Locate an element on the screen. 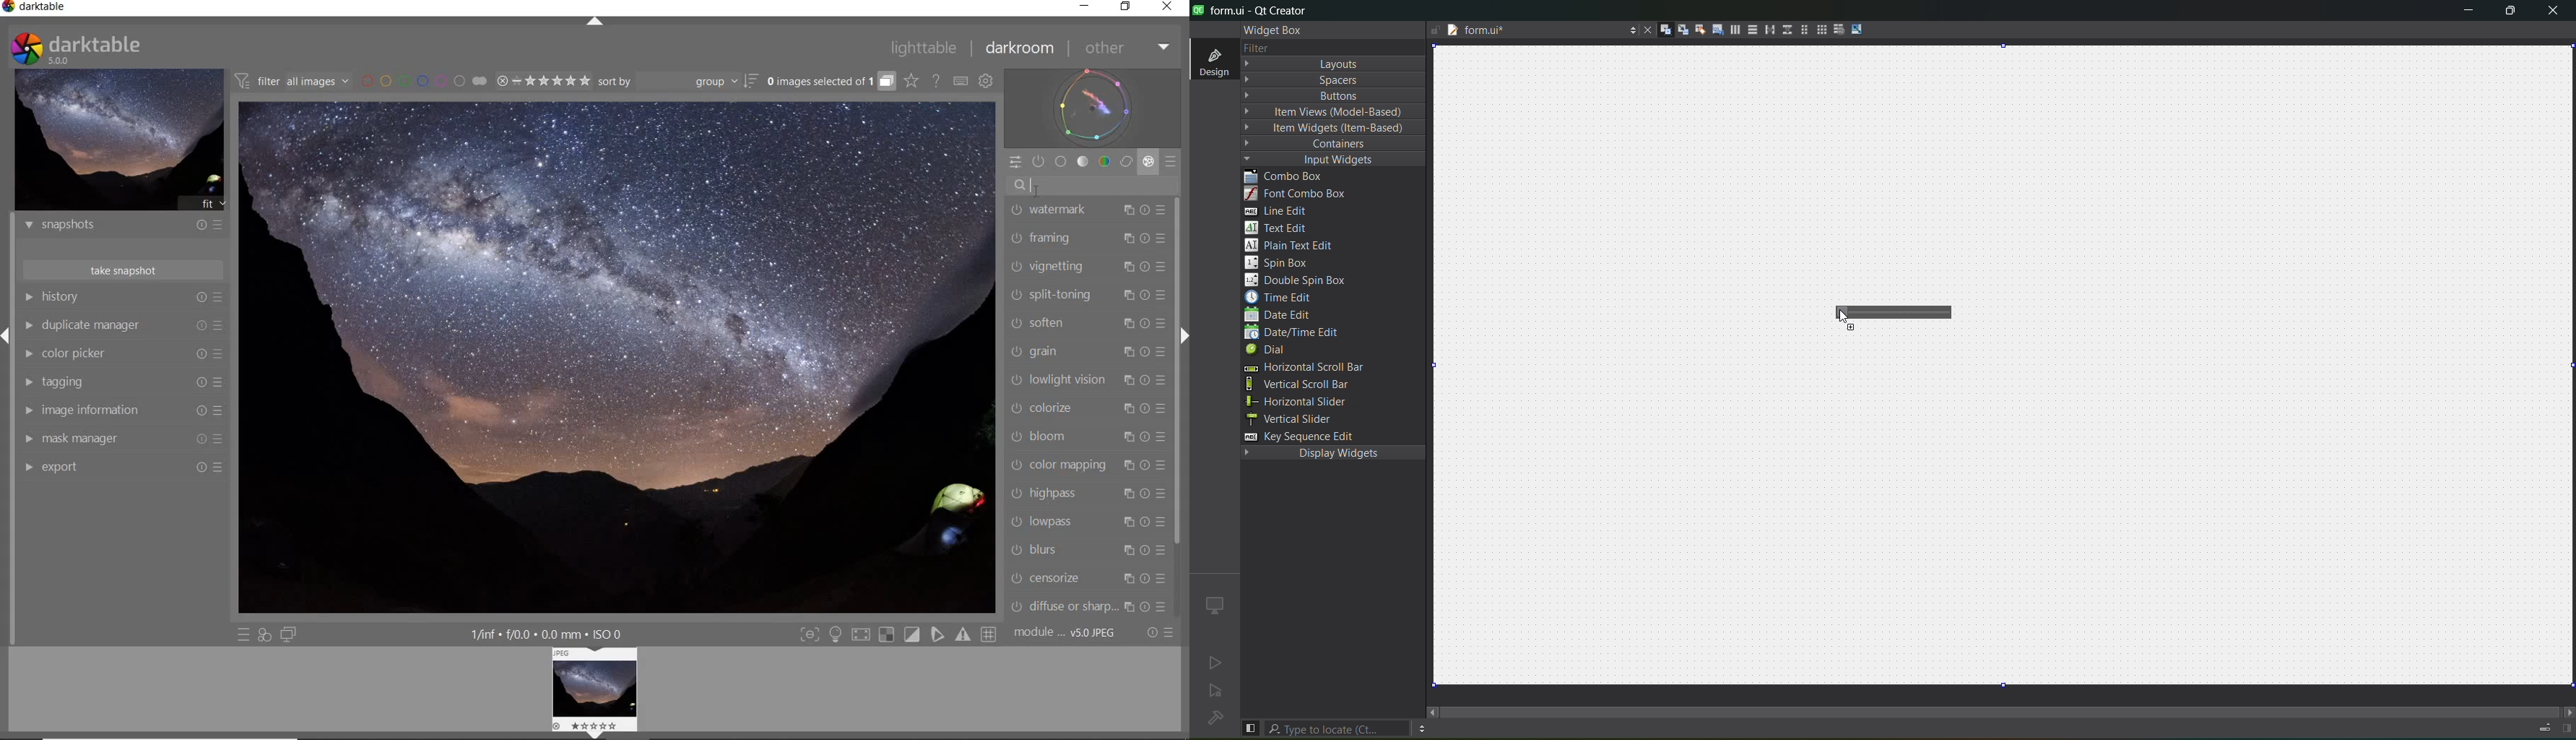  multiple instance actions is located at coordinates (1129, 463).